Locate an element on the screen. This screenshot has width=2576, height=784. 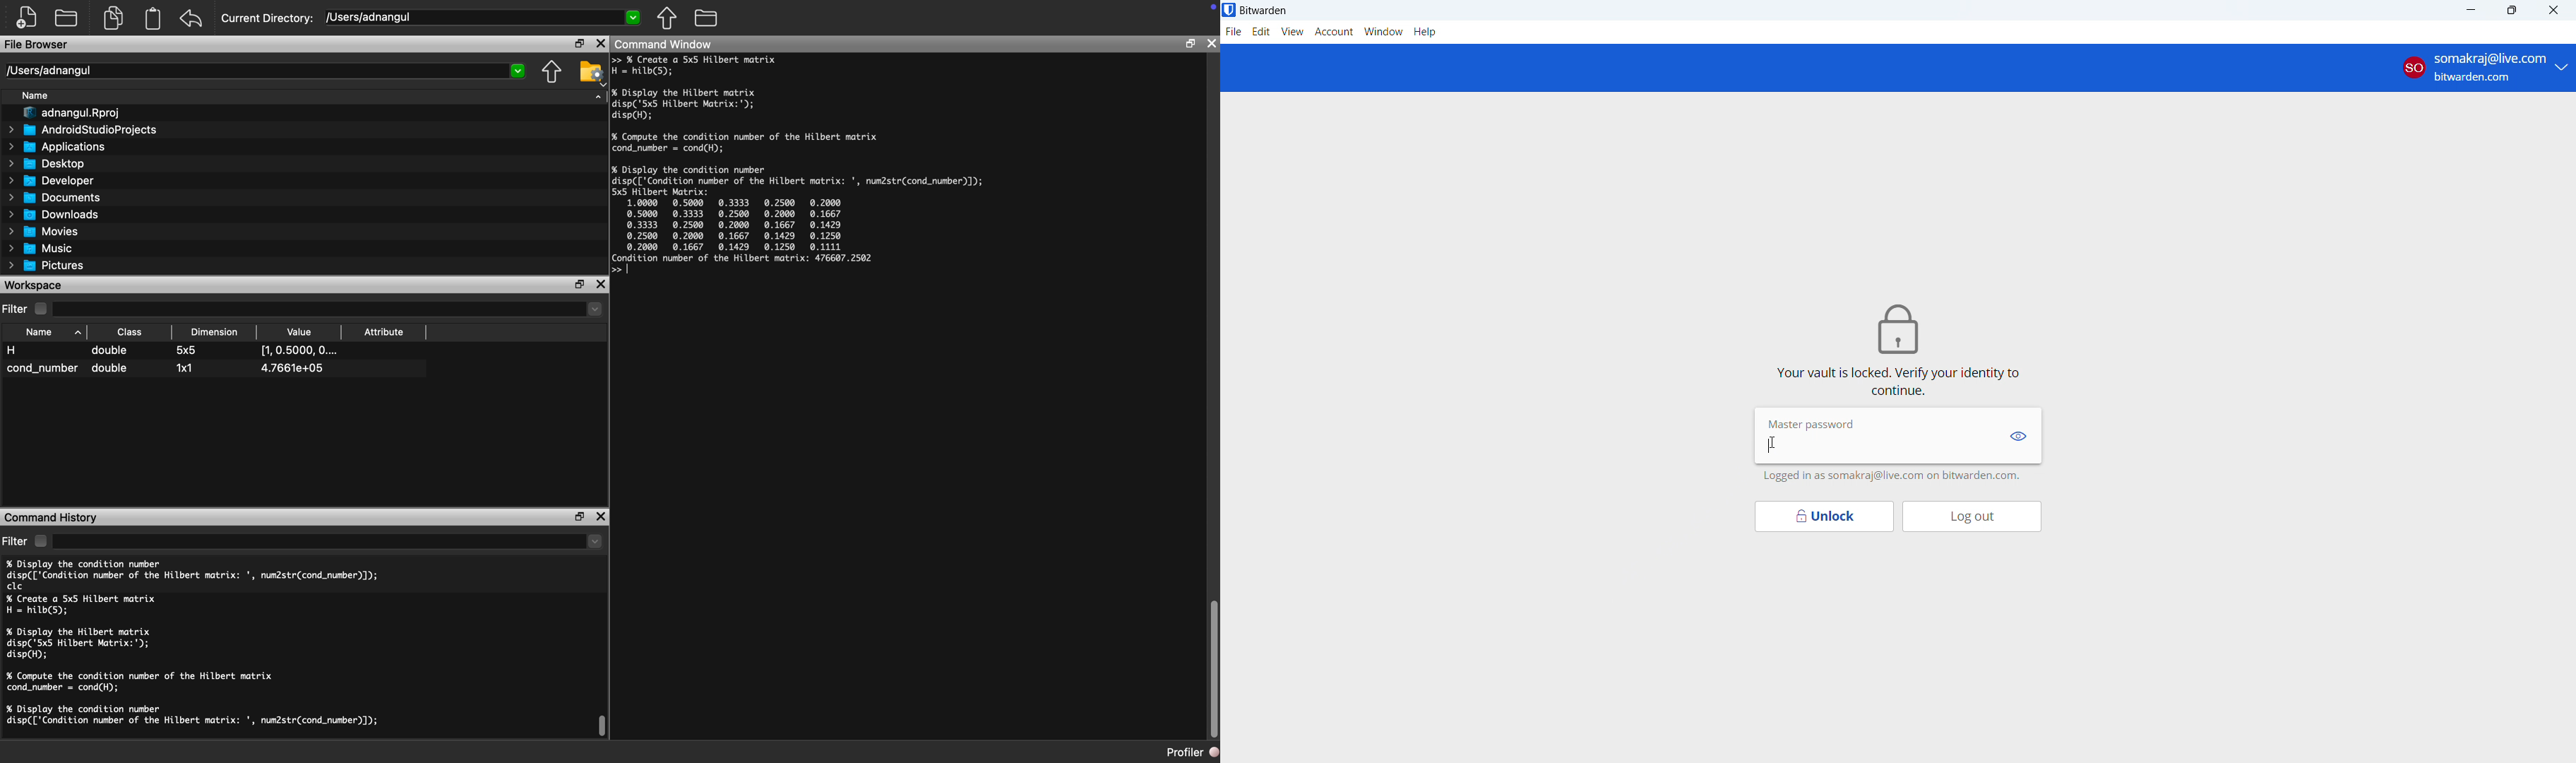
Developer is located at coordinates (50, 181).